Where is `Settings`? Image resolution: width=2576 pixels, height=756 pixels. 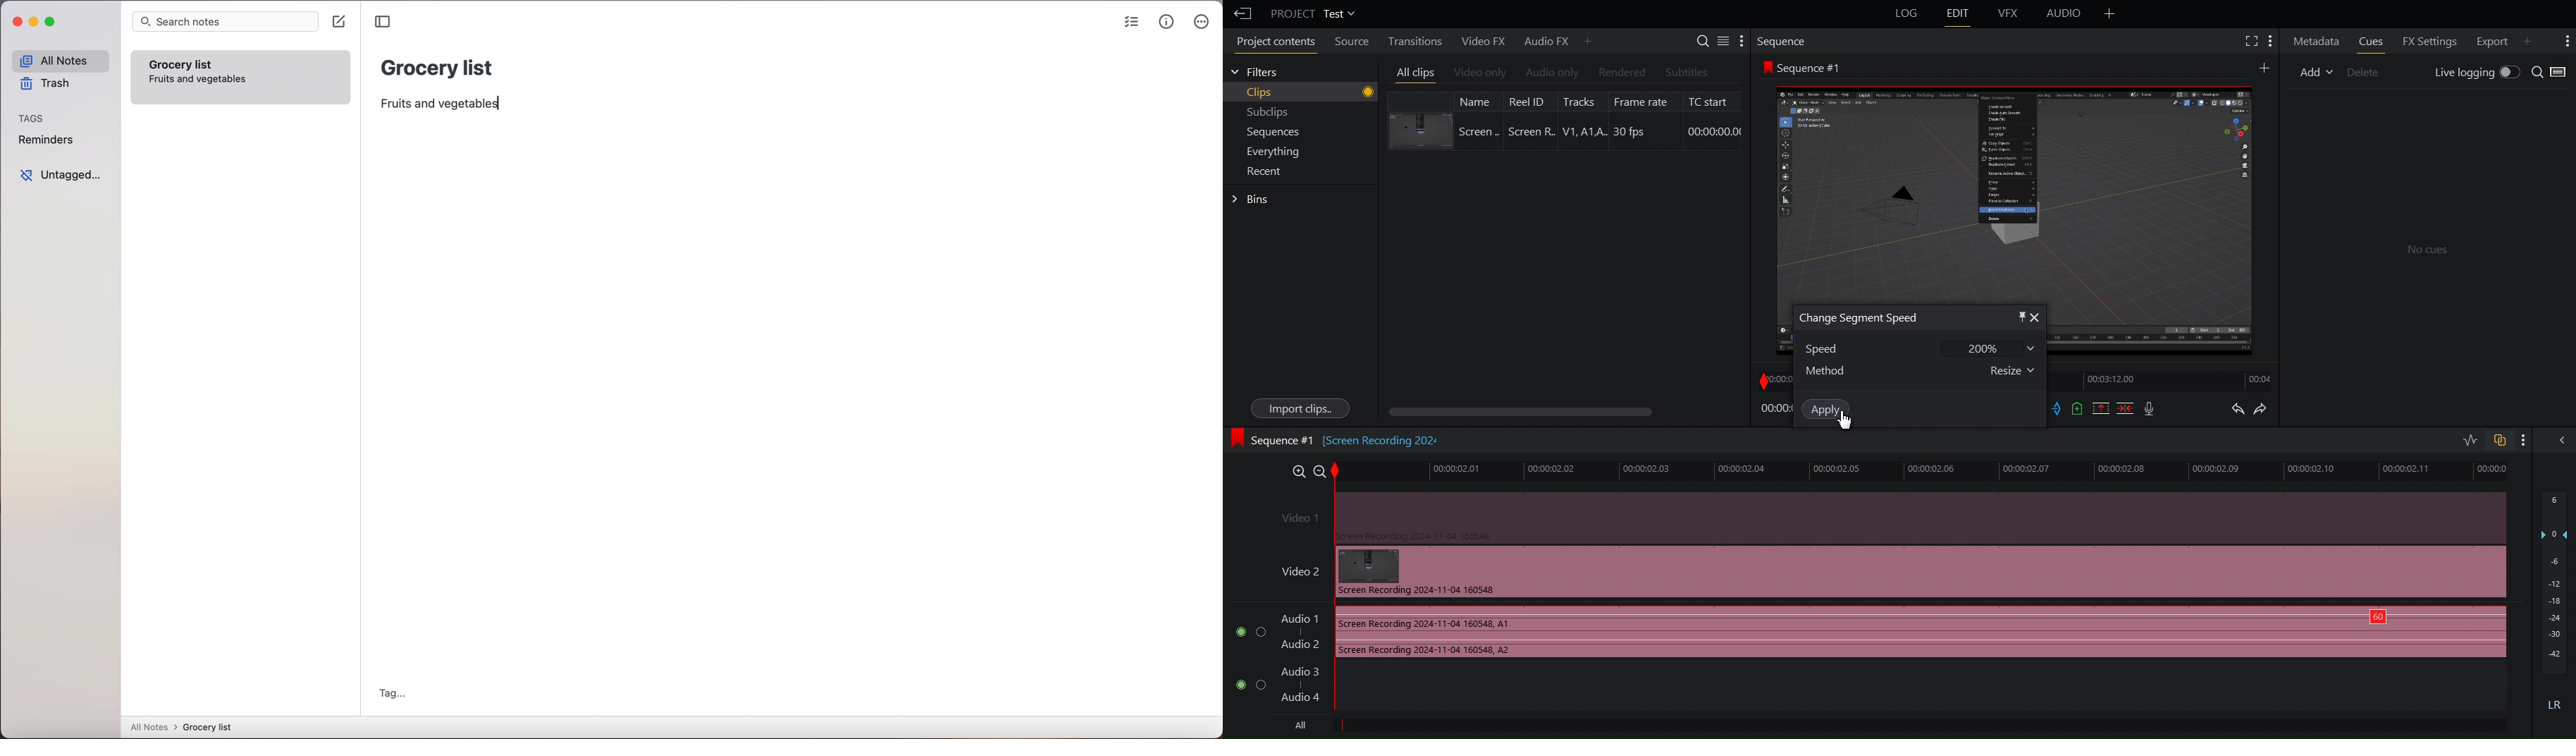 Settings is located at coordinates (1721, 40).